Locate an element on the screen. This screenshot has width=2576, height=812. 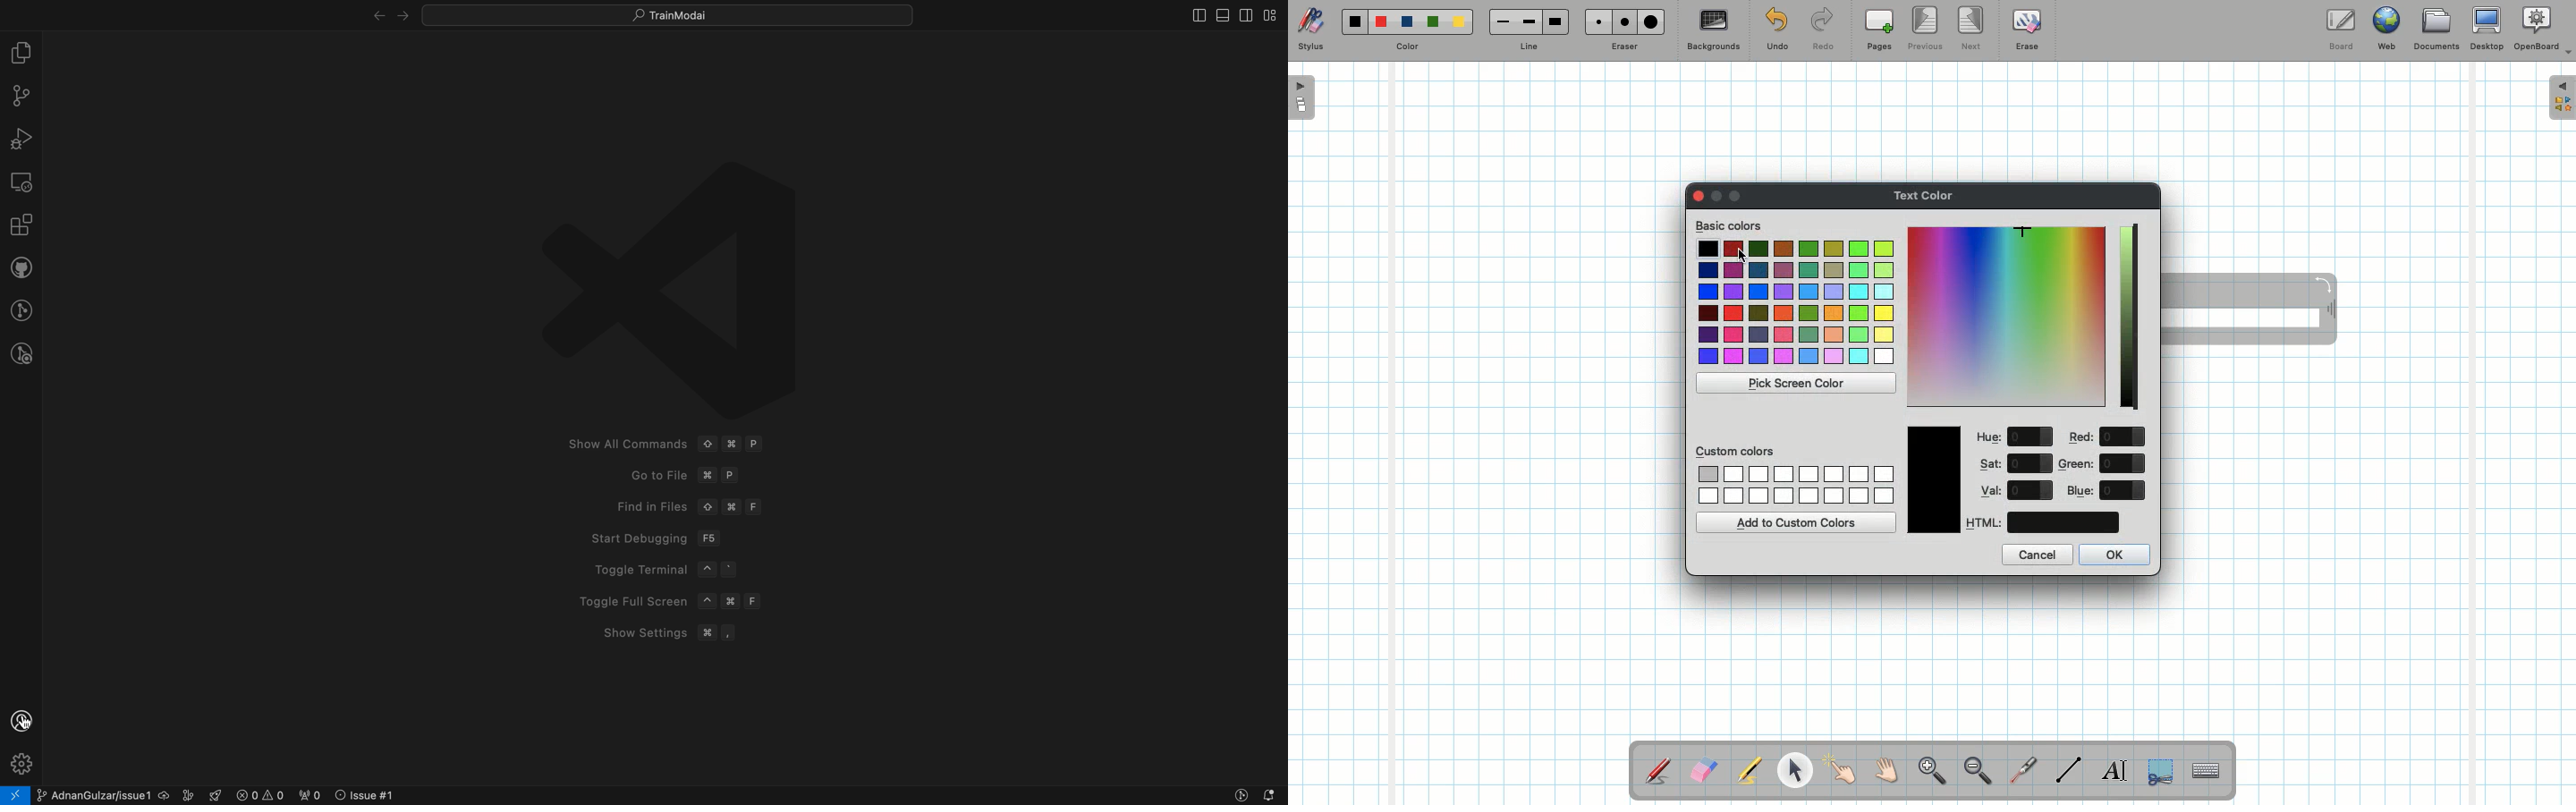
Cancel is located at coordinates (2037, 555).